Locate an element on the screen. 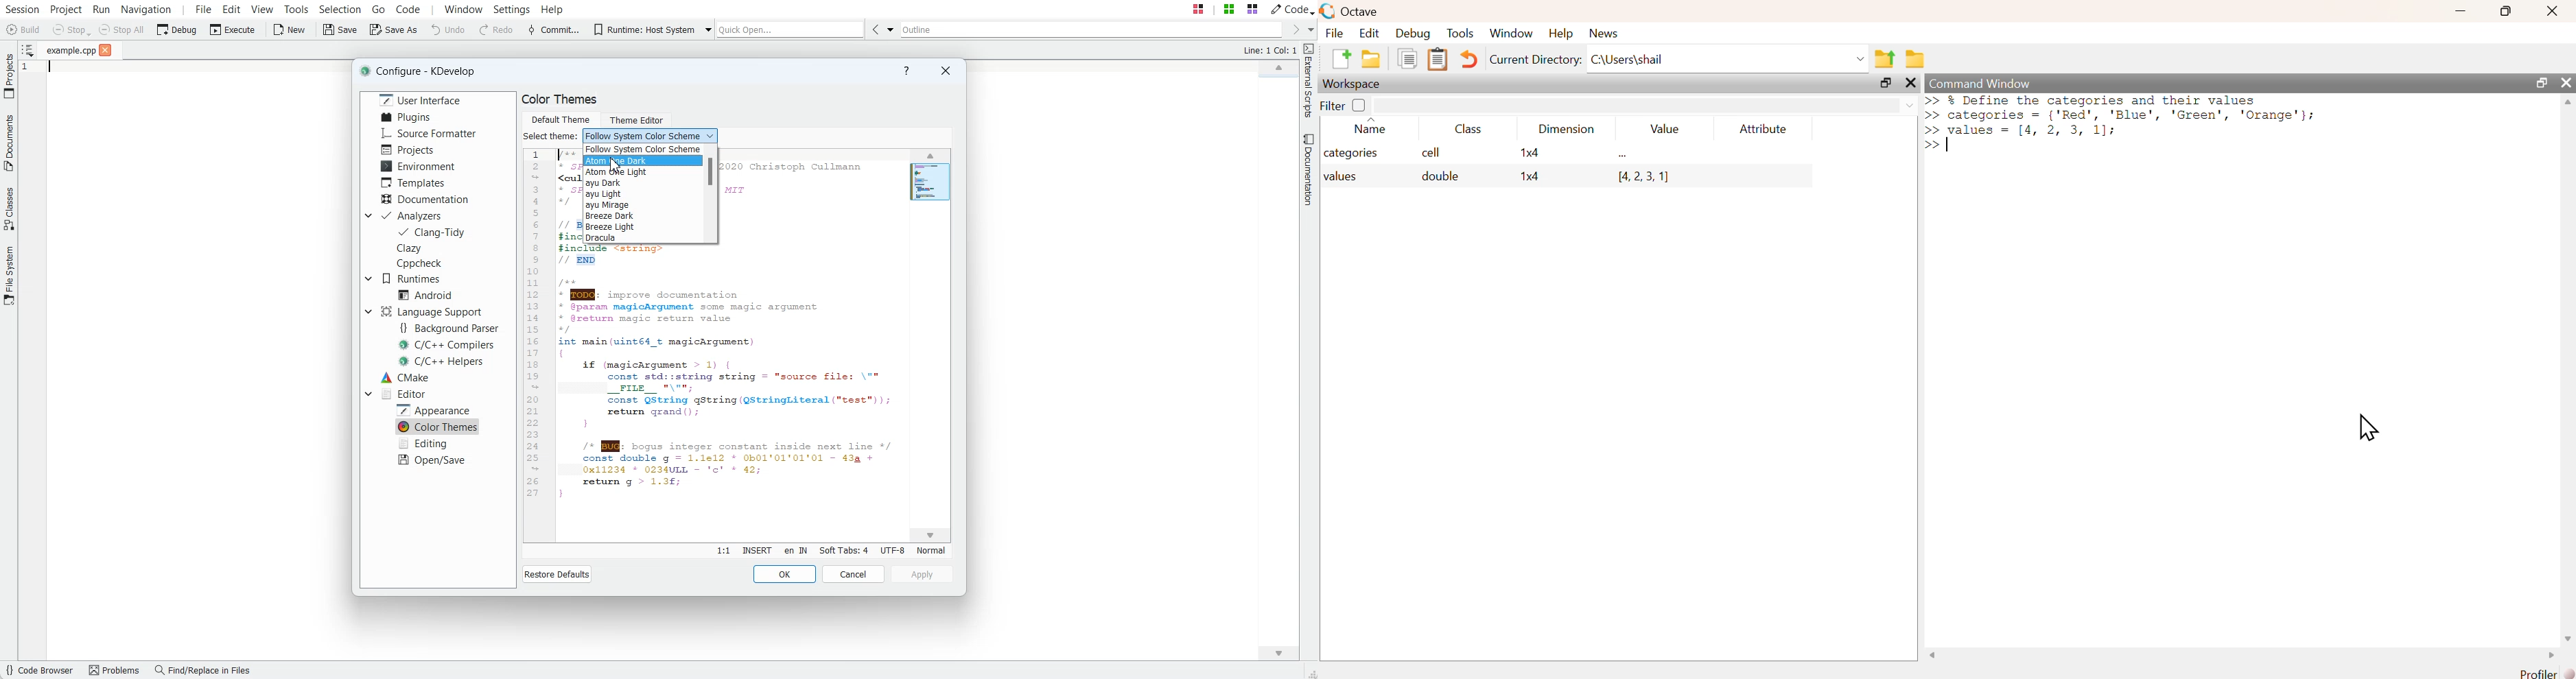 This screenshot has height=700, width=2576. Current Directory: is located at coordinates (1535, 59).